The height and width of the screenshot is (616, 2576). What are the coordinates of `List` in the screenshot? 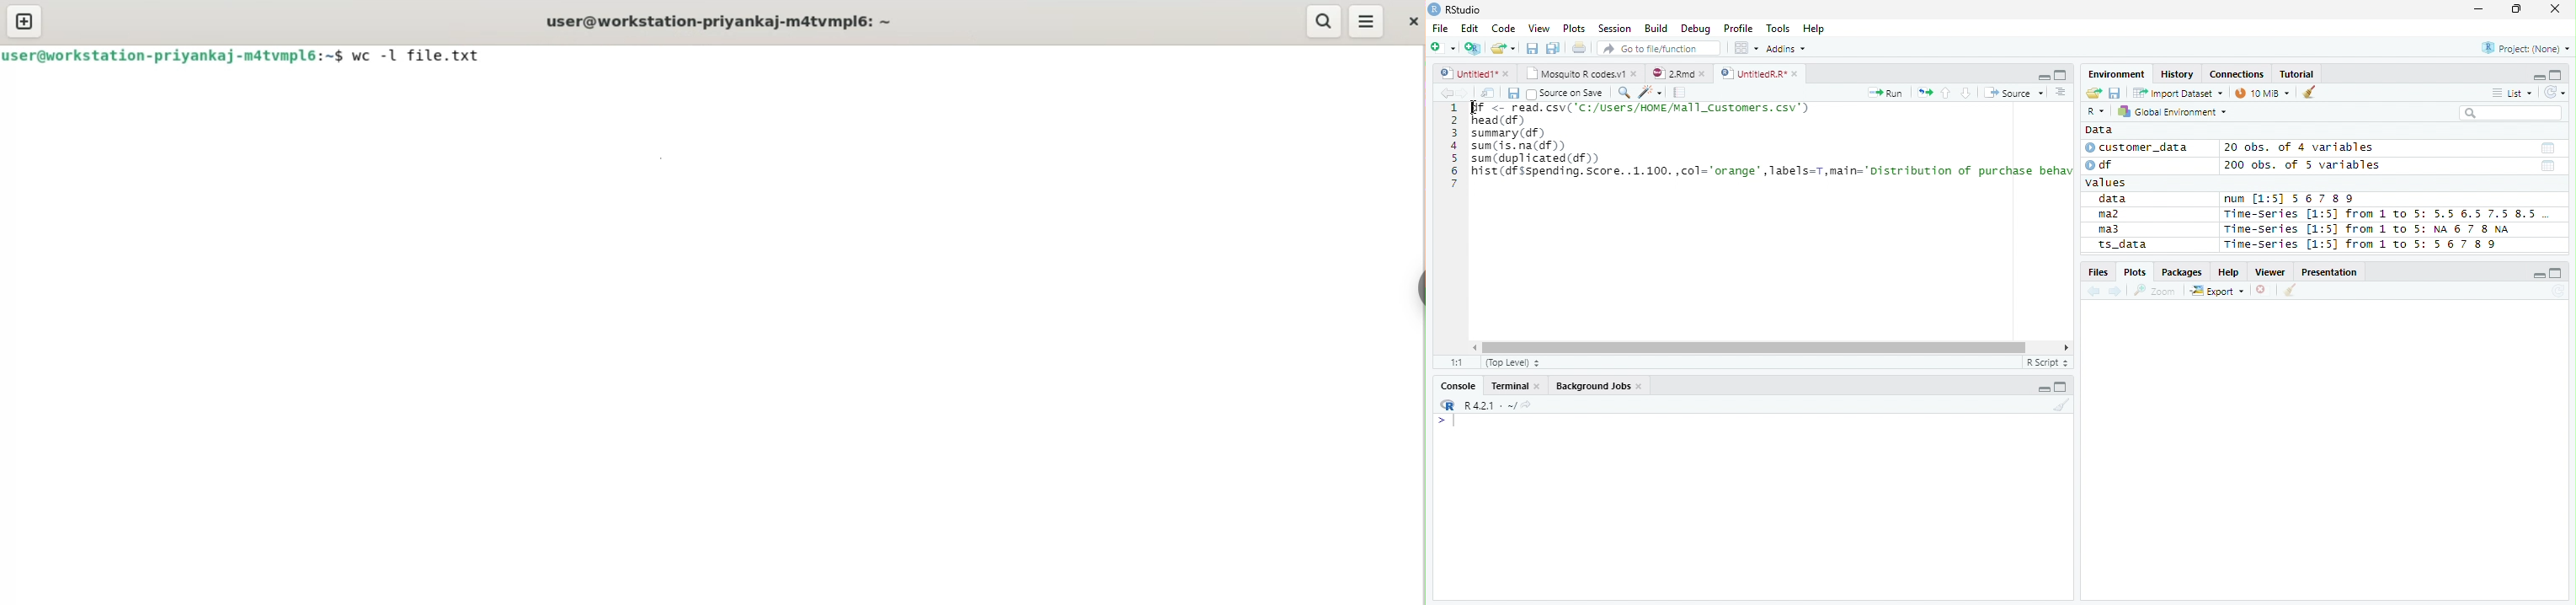 It's located at (2511, 94).